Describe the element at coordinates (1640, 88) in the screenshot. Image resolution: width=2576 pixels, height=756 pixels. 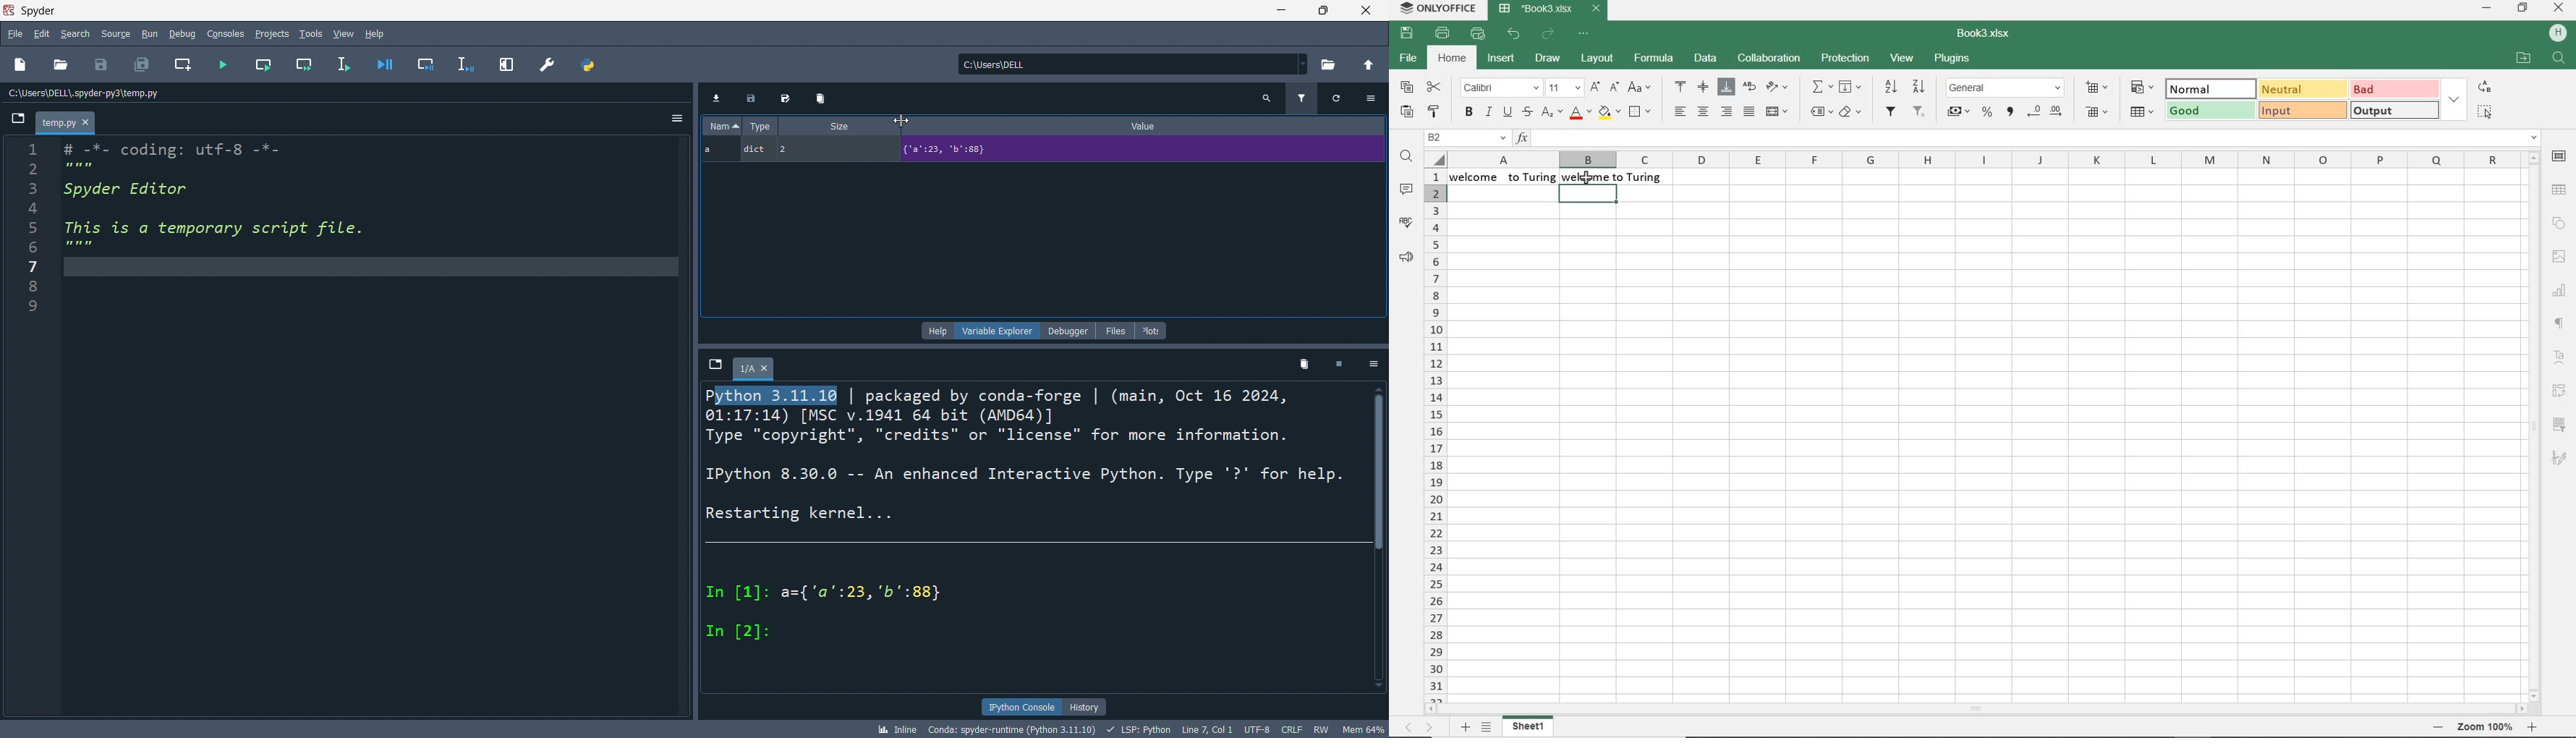
I see `change case` at that location.